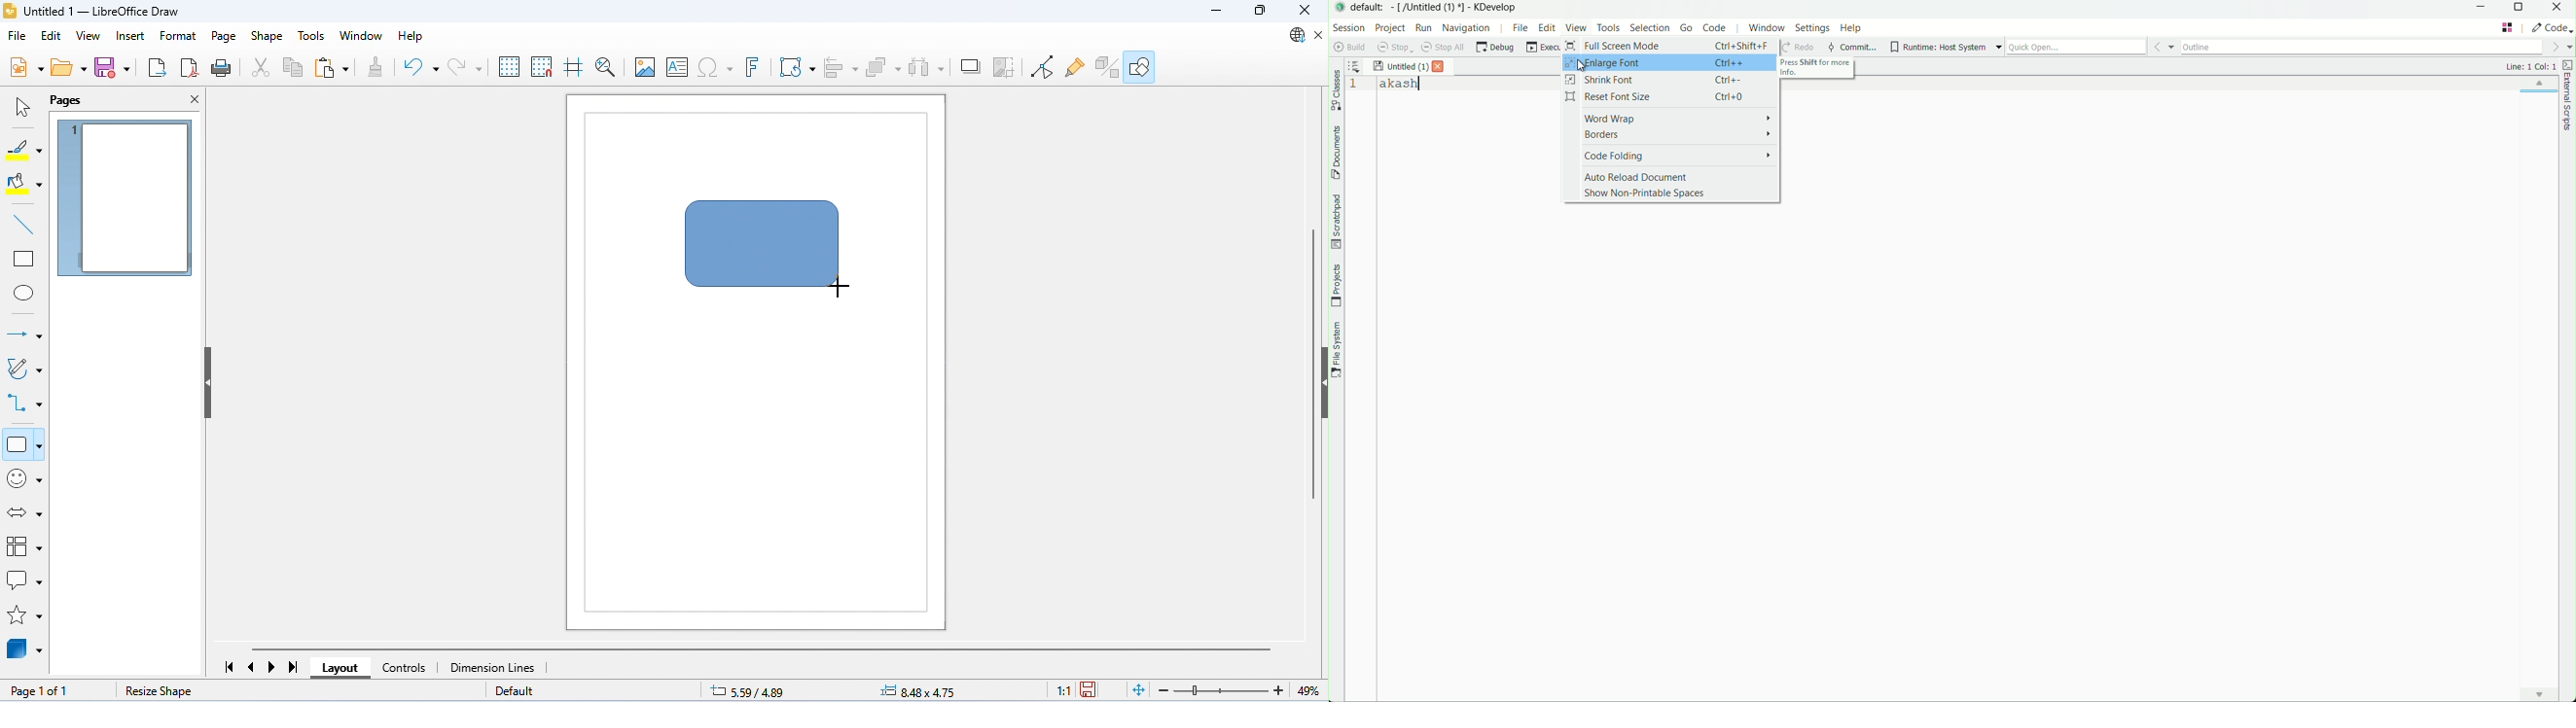 This screenshot has width=2576, height=728. Describe the element at coordinates (1350, 28) in the screenshot. I see `session` at that location.